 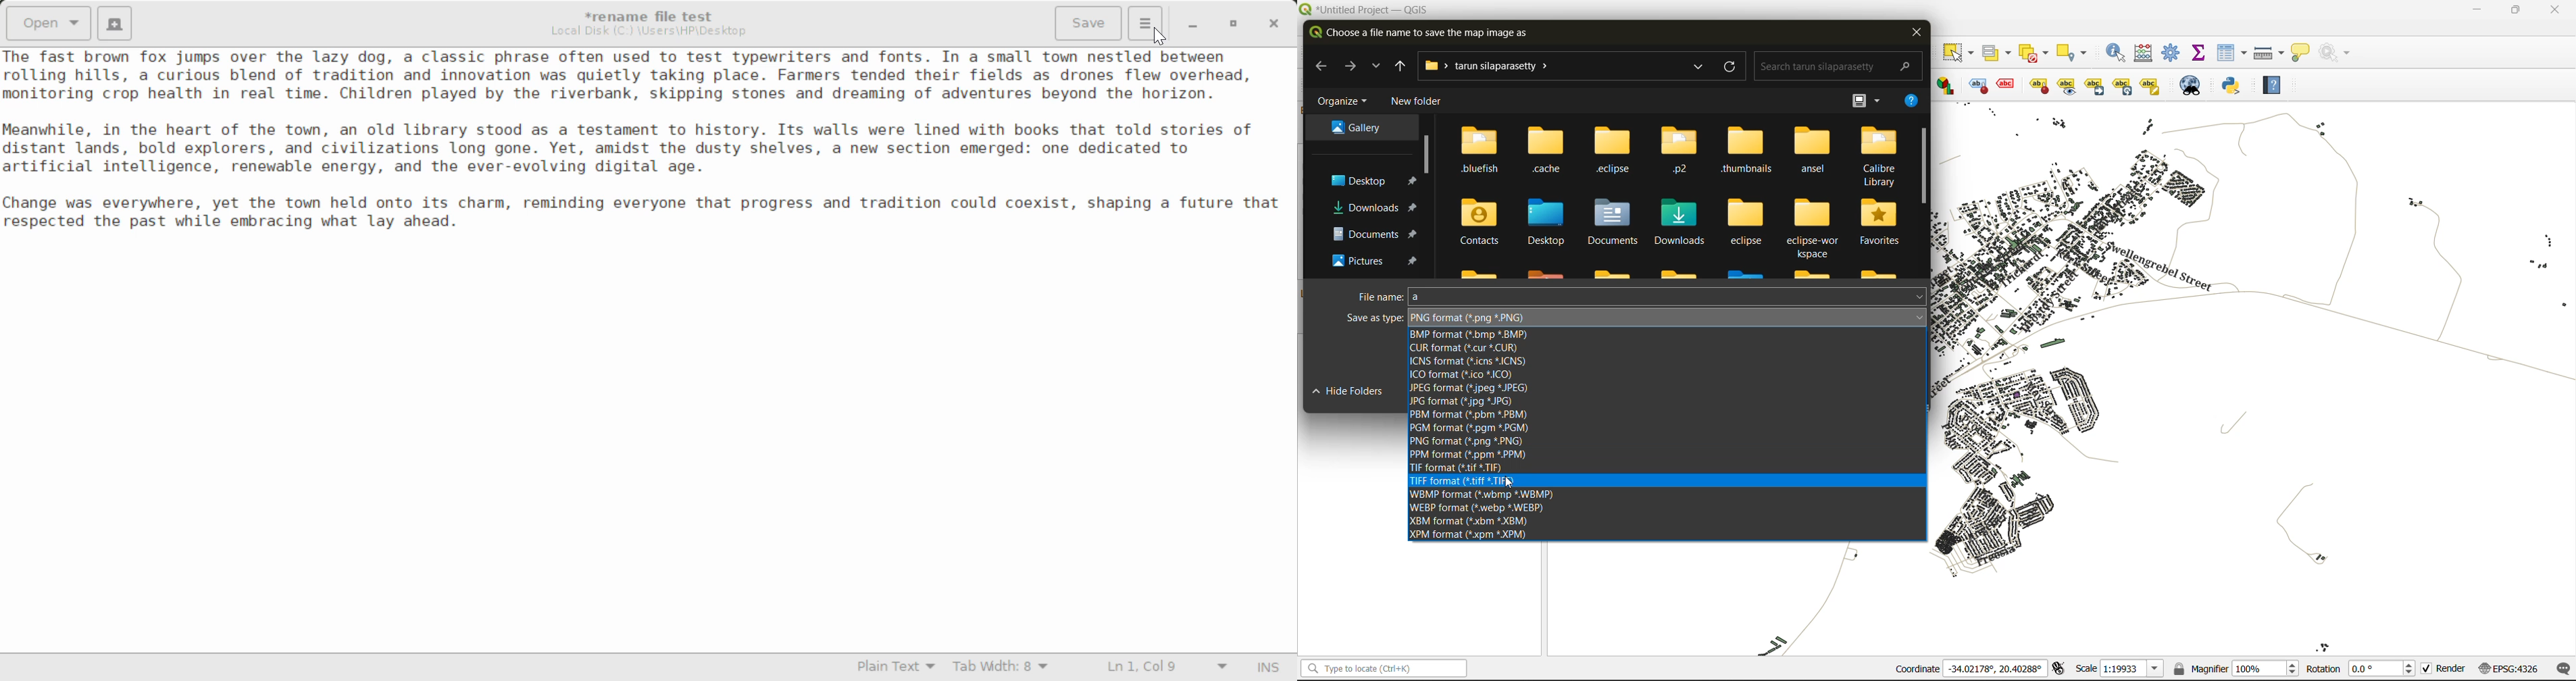 What do you see at coordinates (1640, 297) in the screenshot?
I see `file name` at bounding box center [1640, 297].